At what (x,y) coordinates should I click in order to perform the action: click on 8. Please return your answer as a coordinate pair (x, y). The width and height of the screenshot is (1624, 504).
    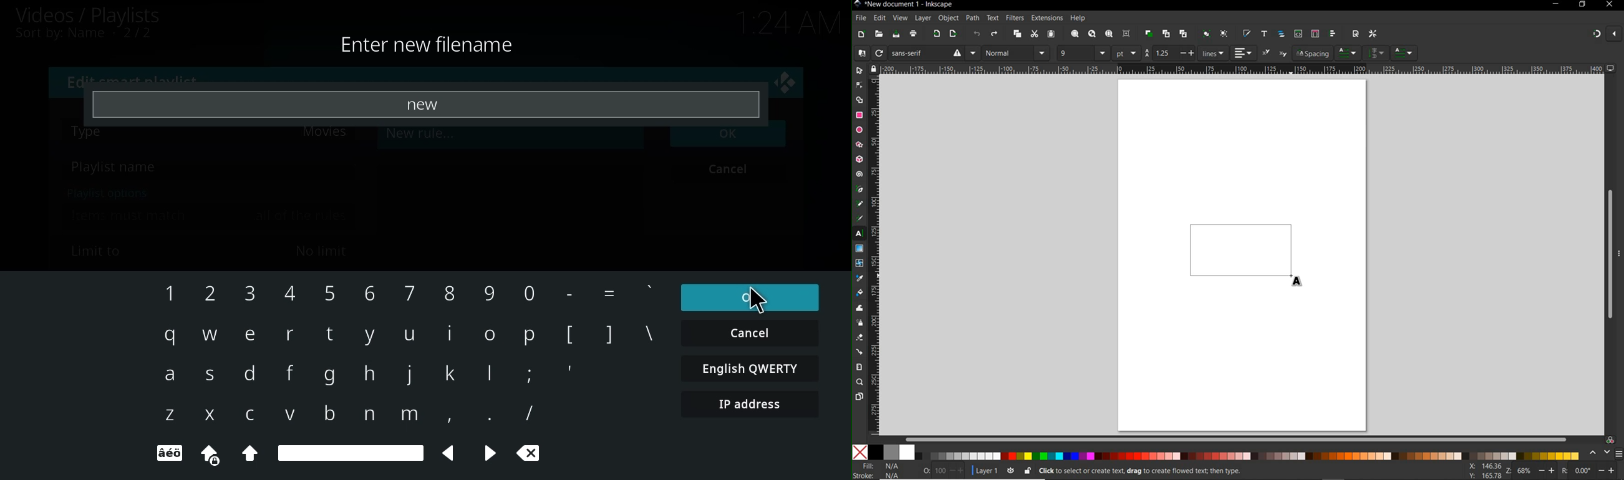
    Looking at the image, I should click on (447, 294).